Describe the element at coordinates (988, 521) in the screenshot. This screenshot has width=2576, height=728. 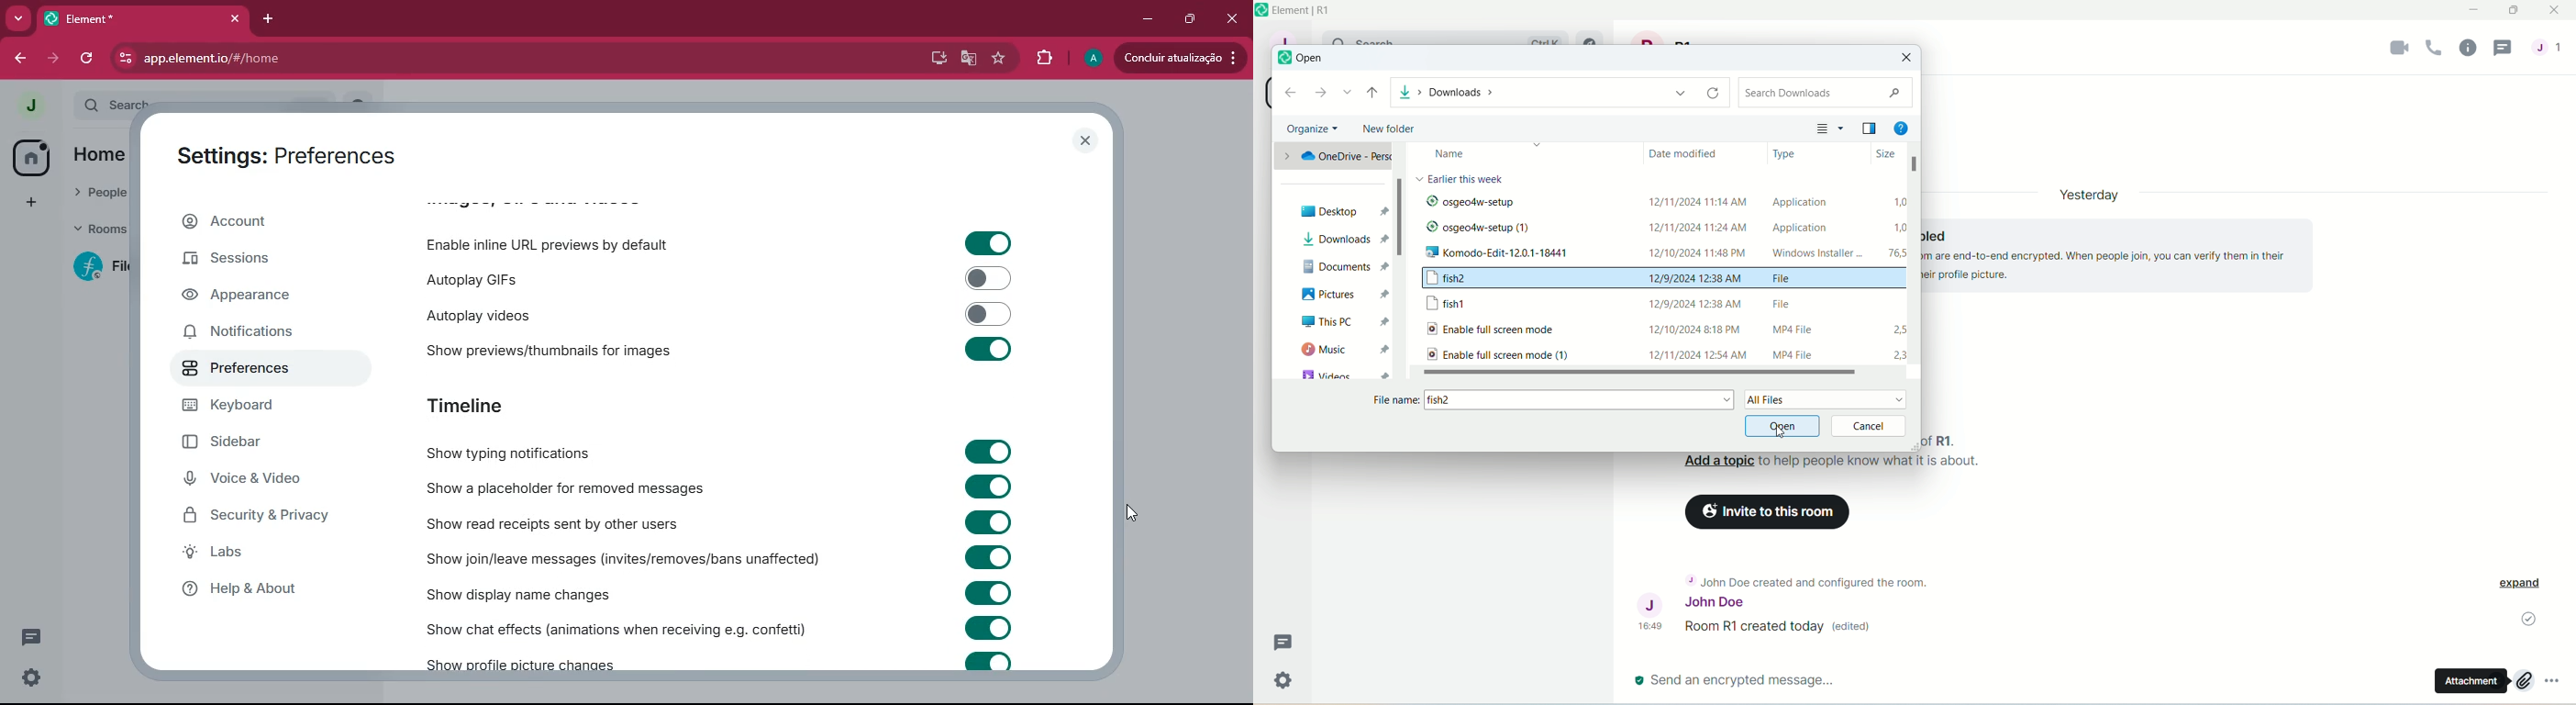
I see `toggle on/off` at that location.